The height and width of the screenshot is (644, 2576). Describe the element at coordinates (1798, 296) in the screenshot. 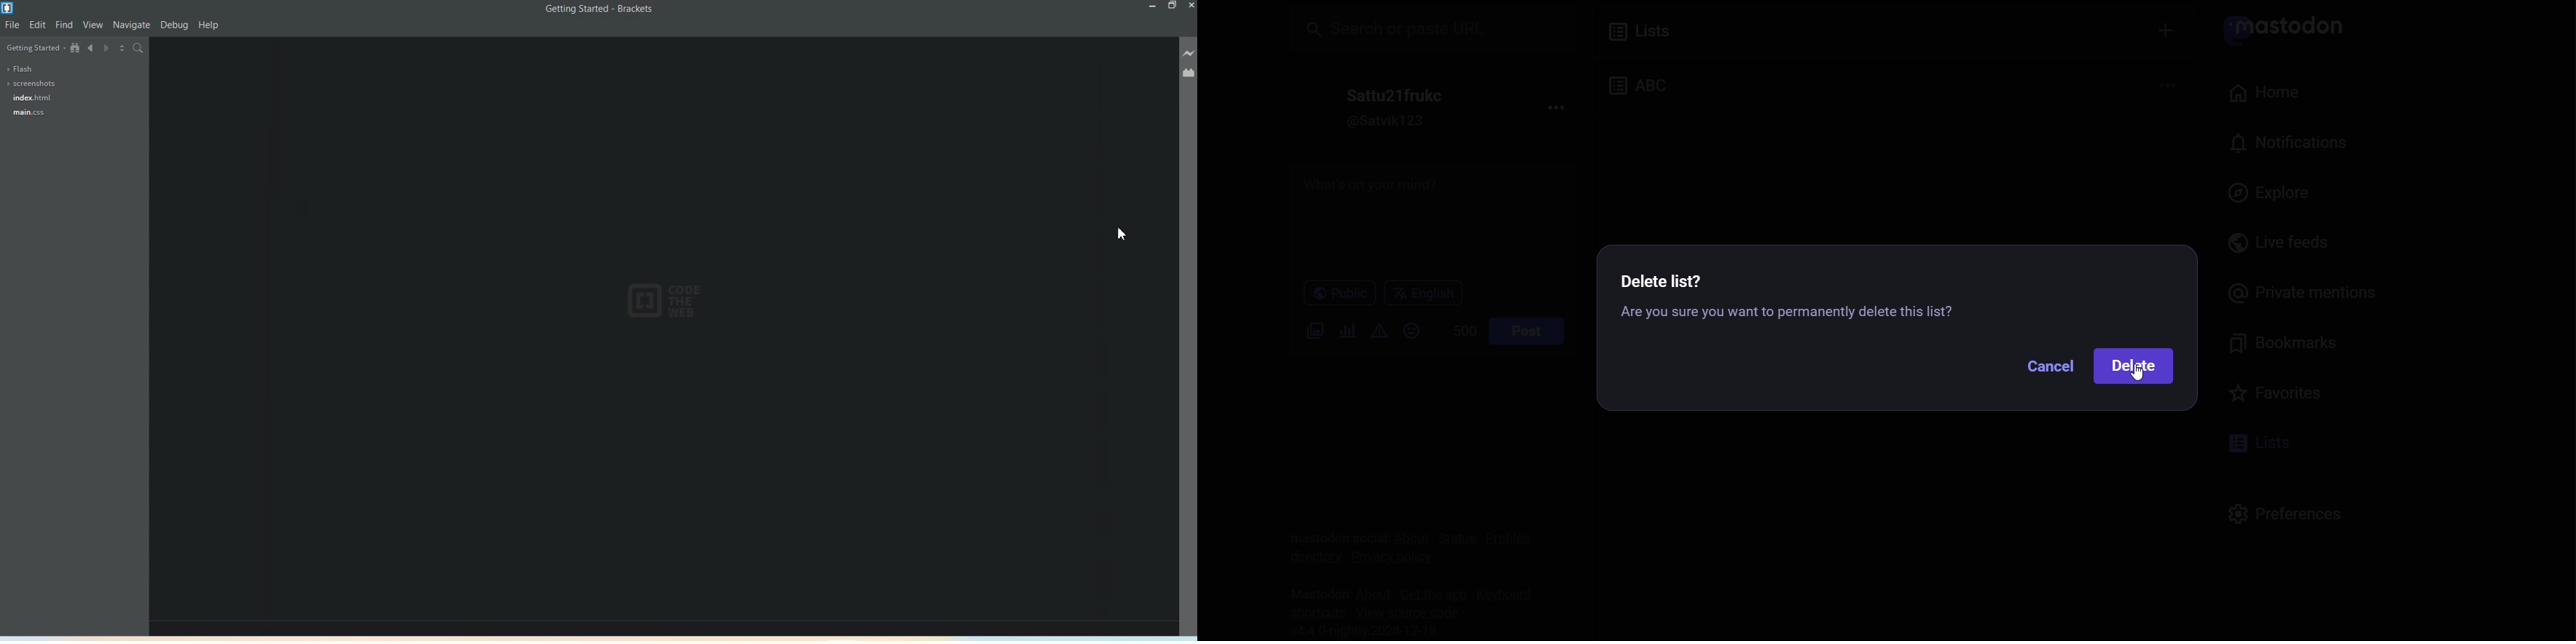

I see `Delete list instruction` at that location.